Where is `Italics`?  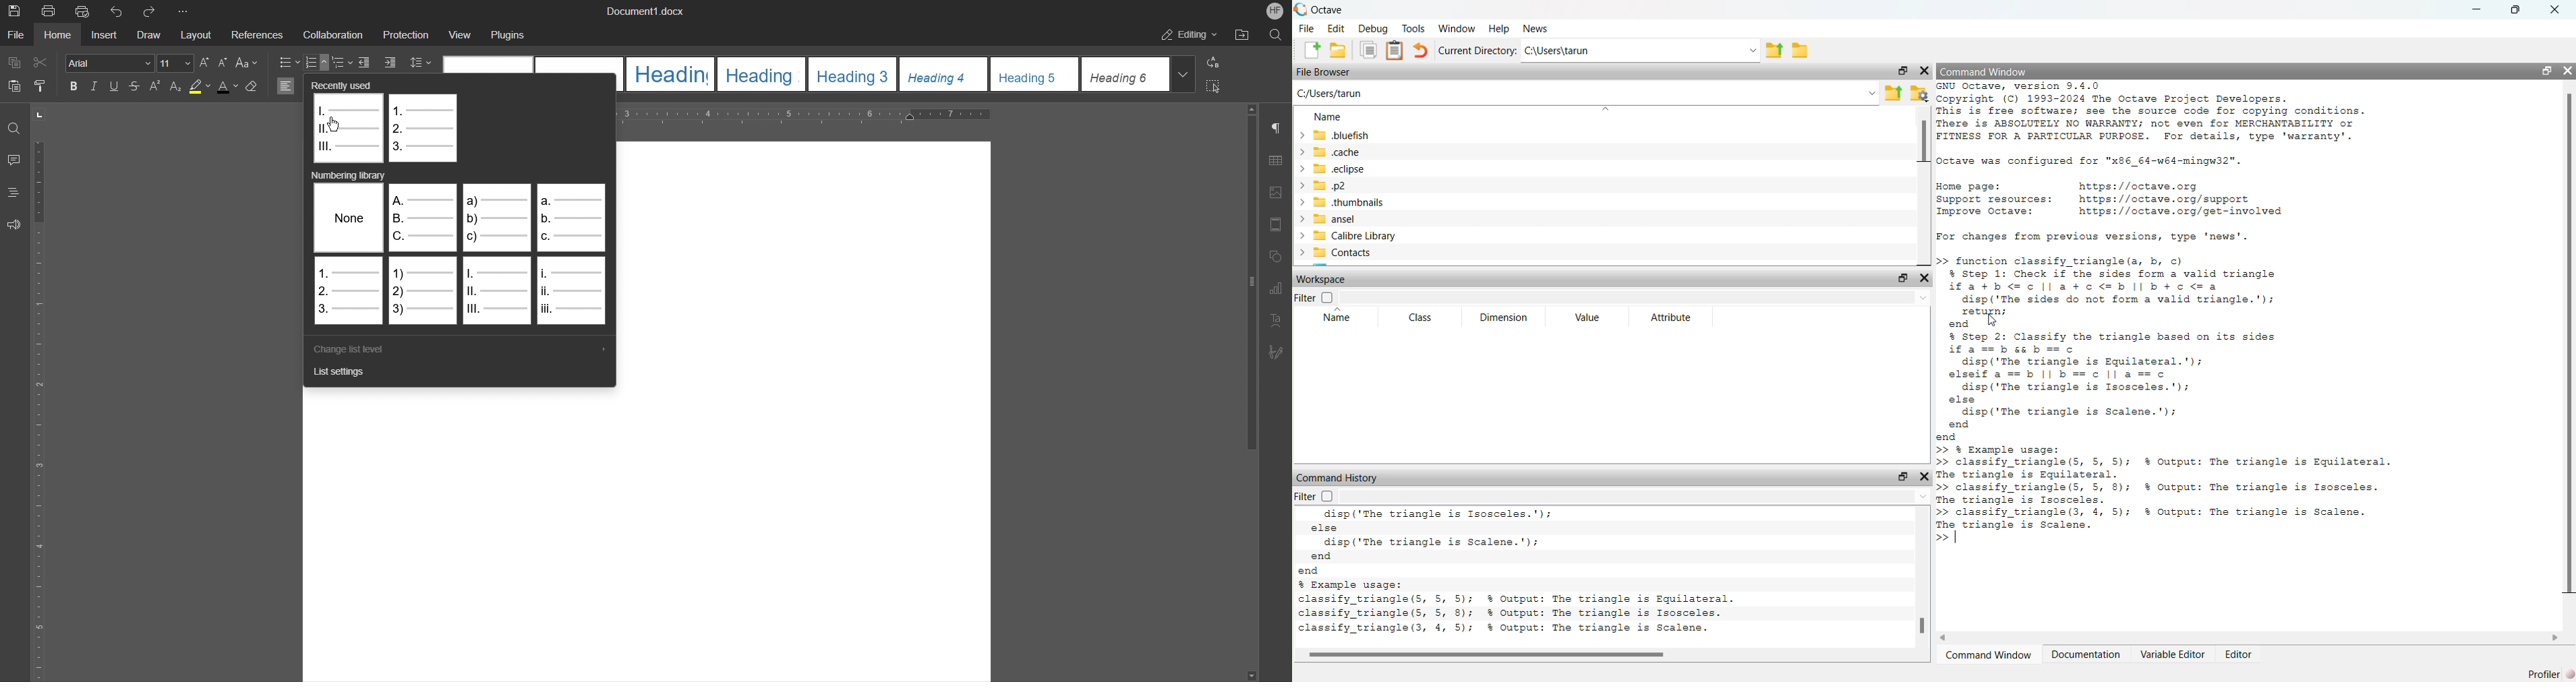 Italics is located at coordinates (94, 86).